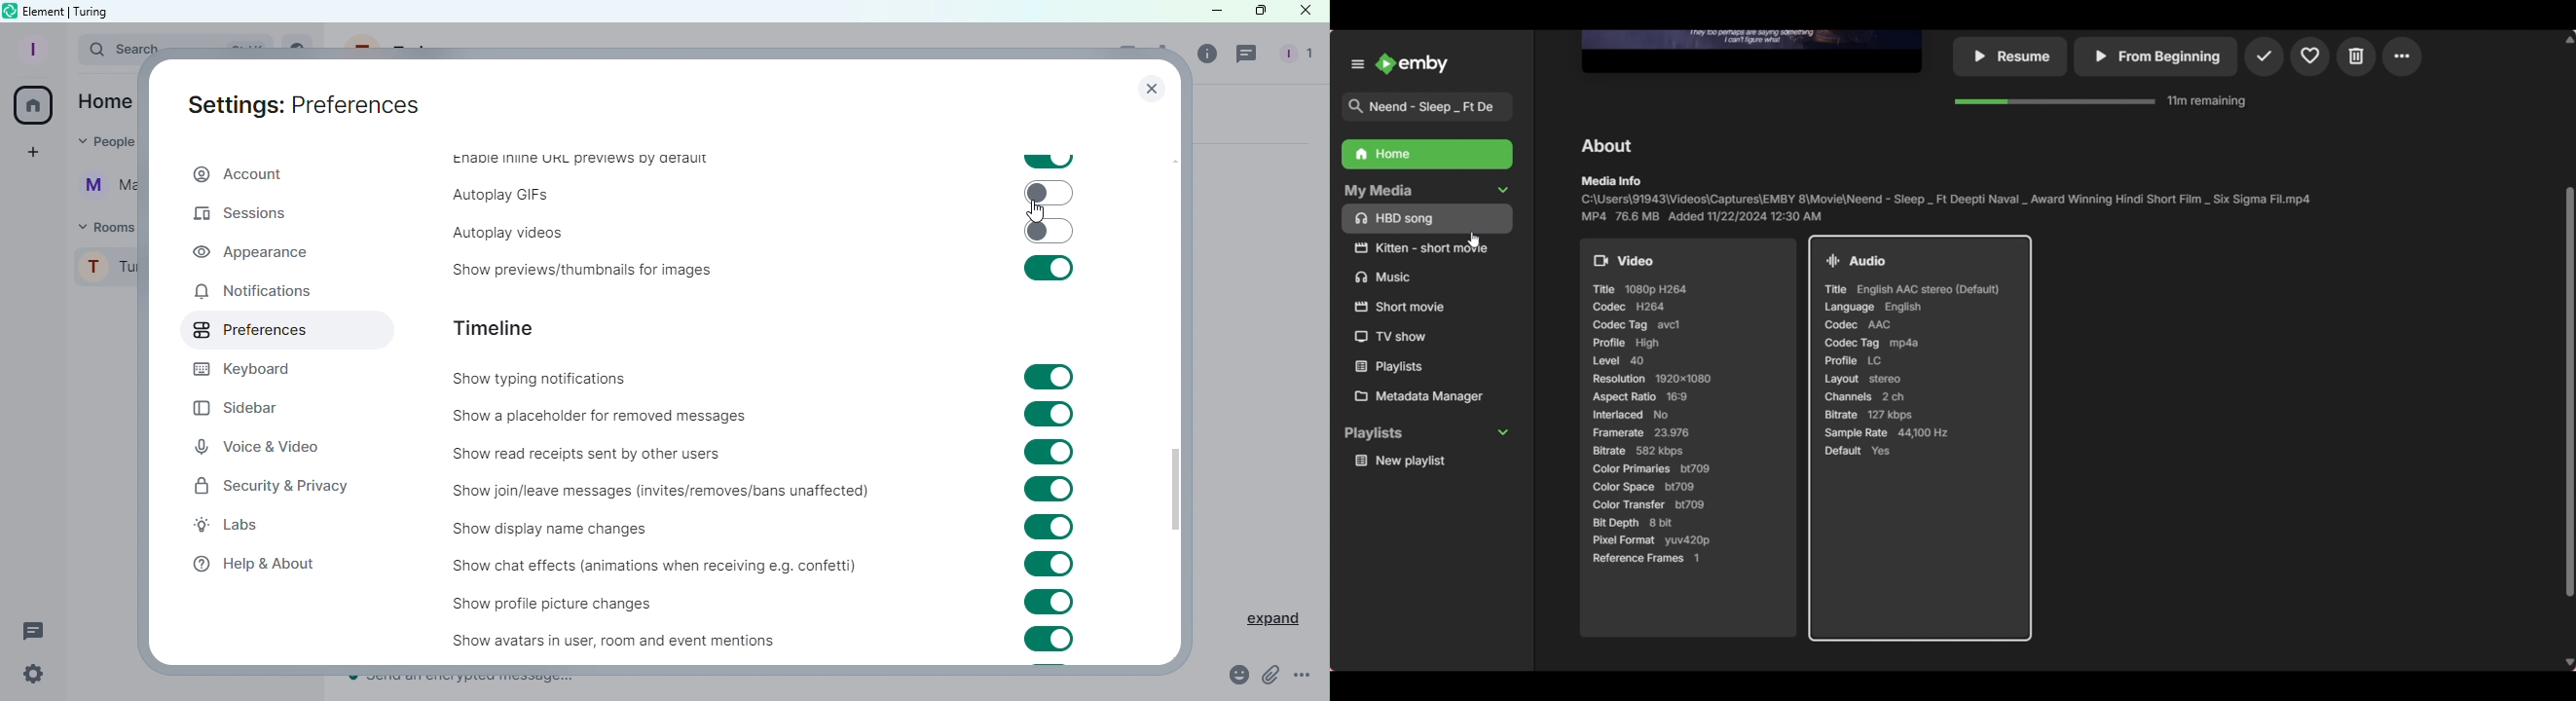  What do you see at coordinates (2564, 317) in the screenshot?
I see `` at bounding box center [2564, 317].